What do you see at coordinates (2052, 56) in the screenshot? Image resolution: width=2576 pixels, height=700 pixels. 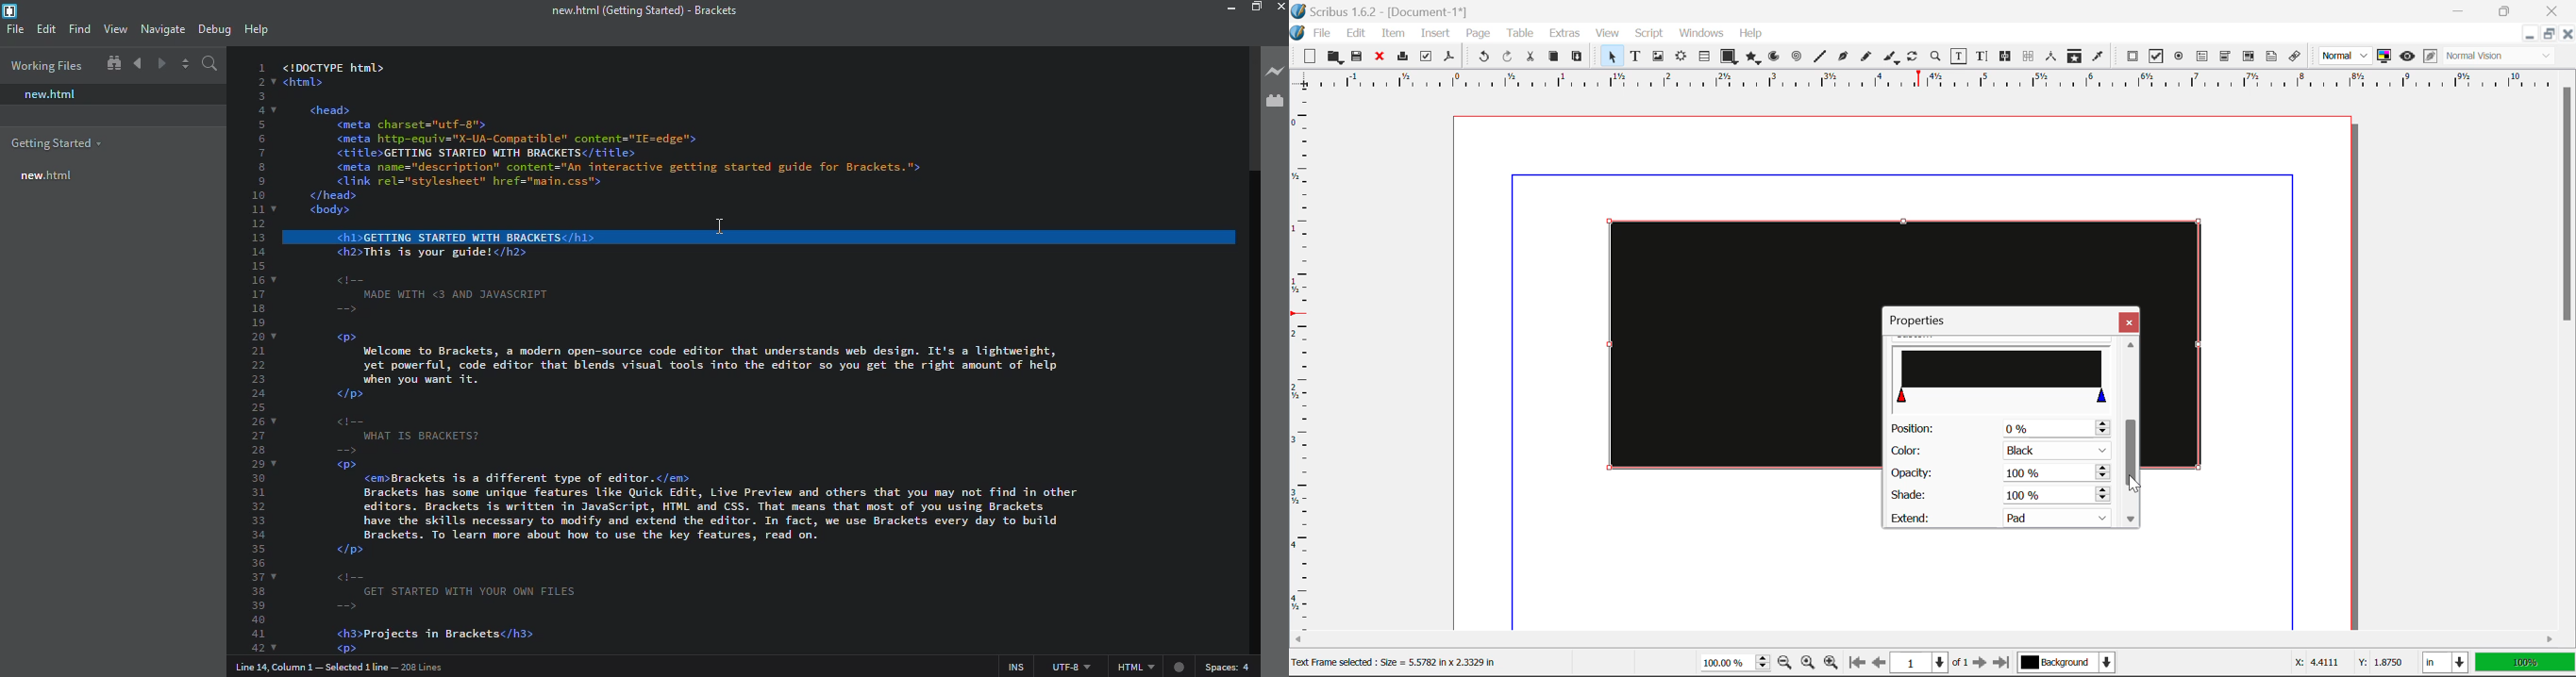 I see `Measurements` at bounding box center [2052, 56].